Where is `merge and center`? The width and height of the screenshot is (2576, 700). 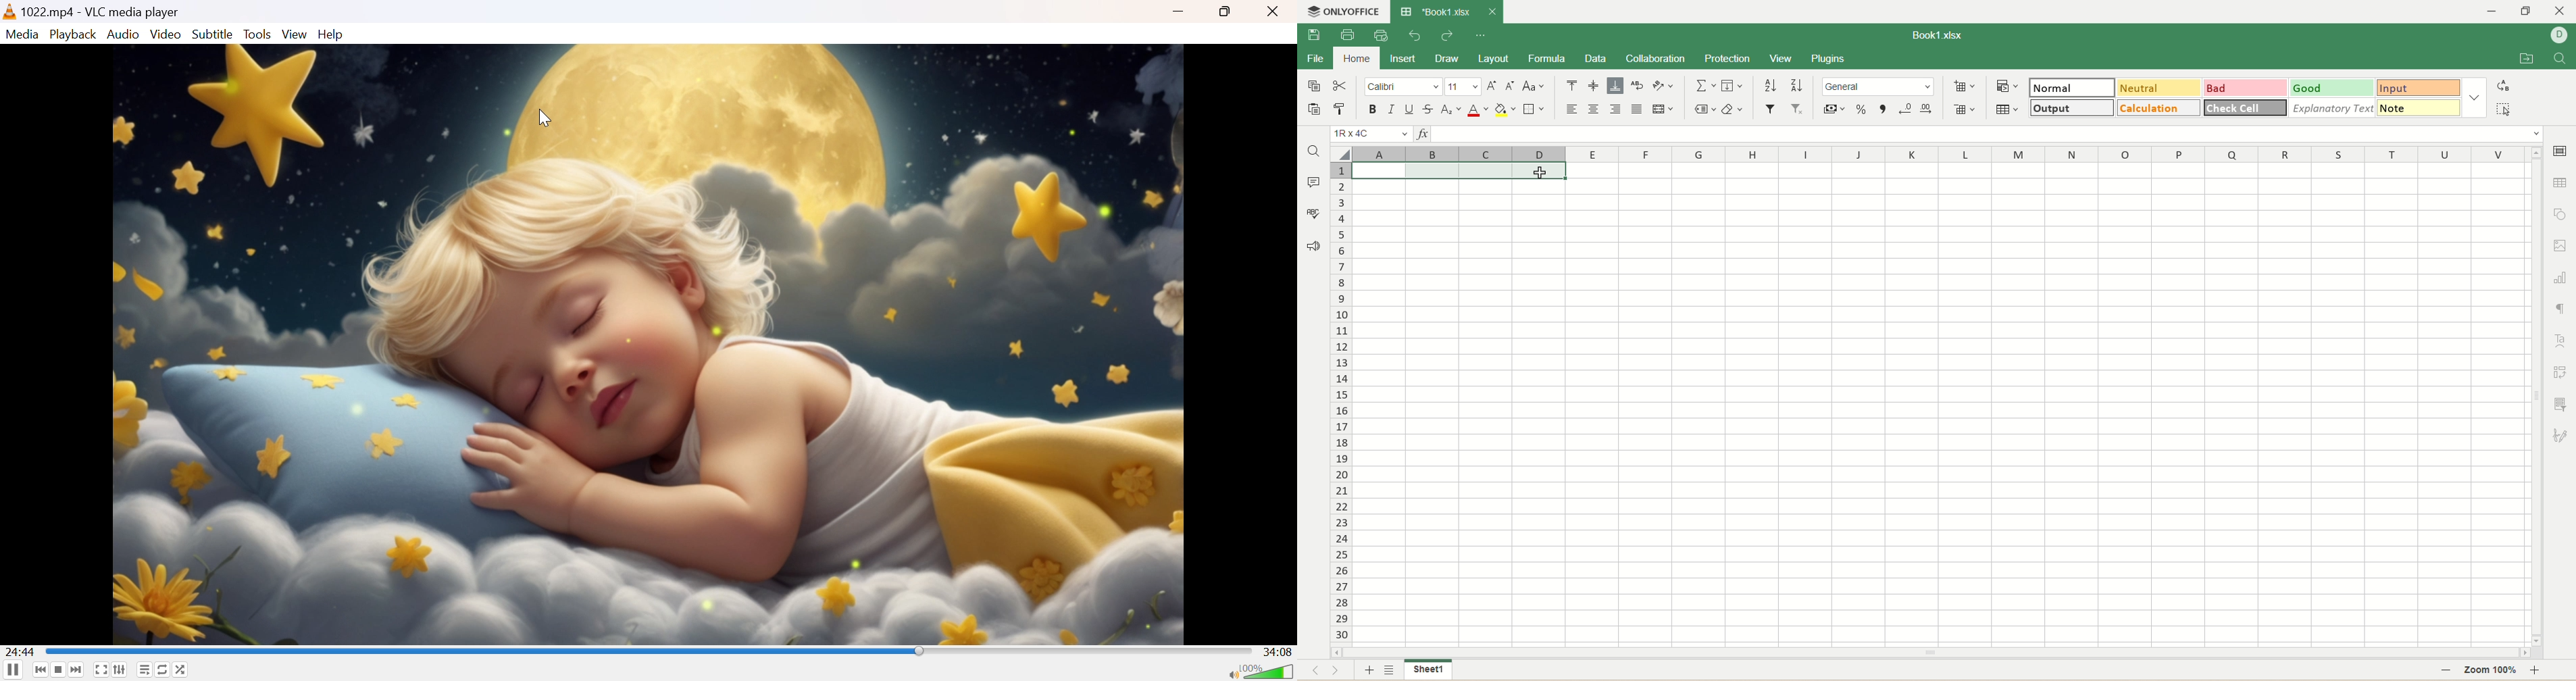
merge and center is located at coordinates (1663, 109).